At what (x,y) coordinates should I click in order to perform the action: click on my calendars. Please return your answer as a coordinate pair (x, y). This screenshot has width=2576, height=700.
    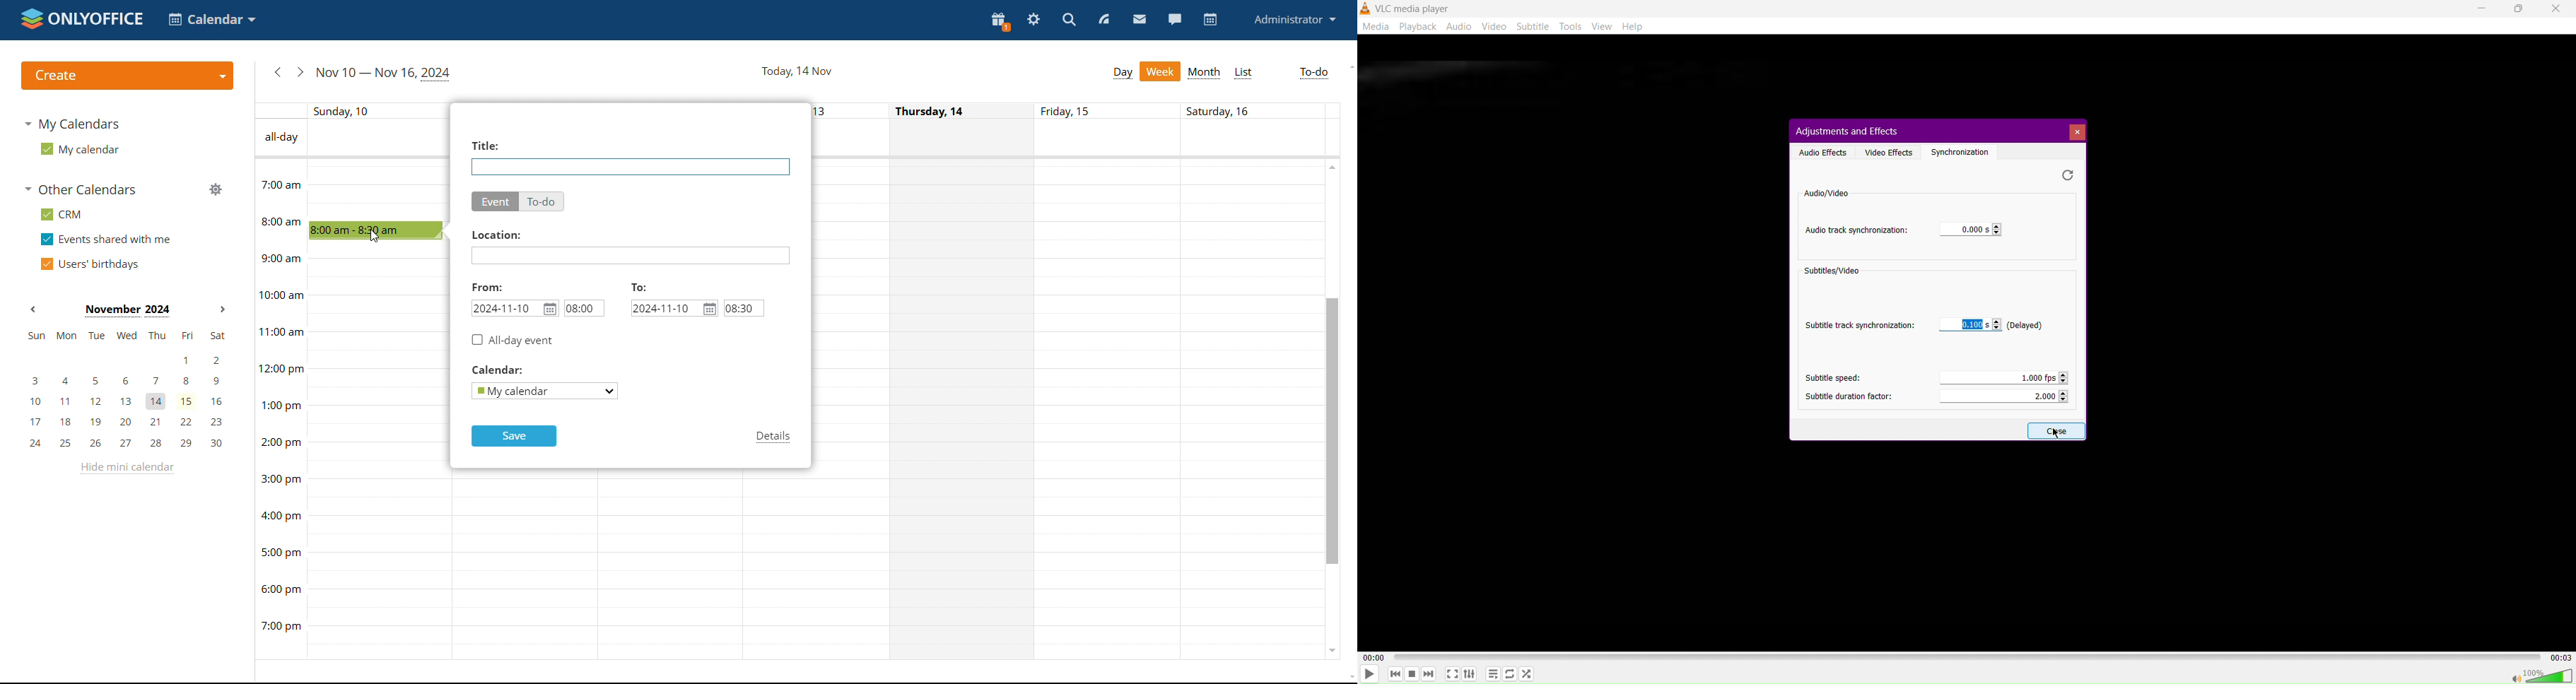
    Looking at the image, I should click on (72, 123).